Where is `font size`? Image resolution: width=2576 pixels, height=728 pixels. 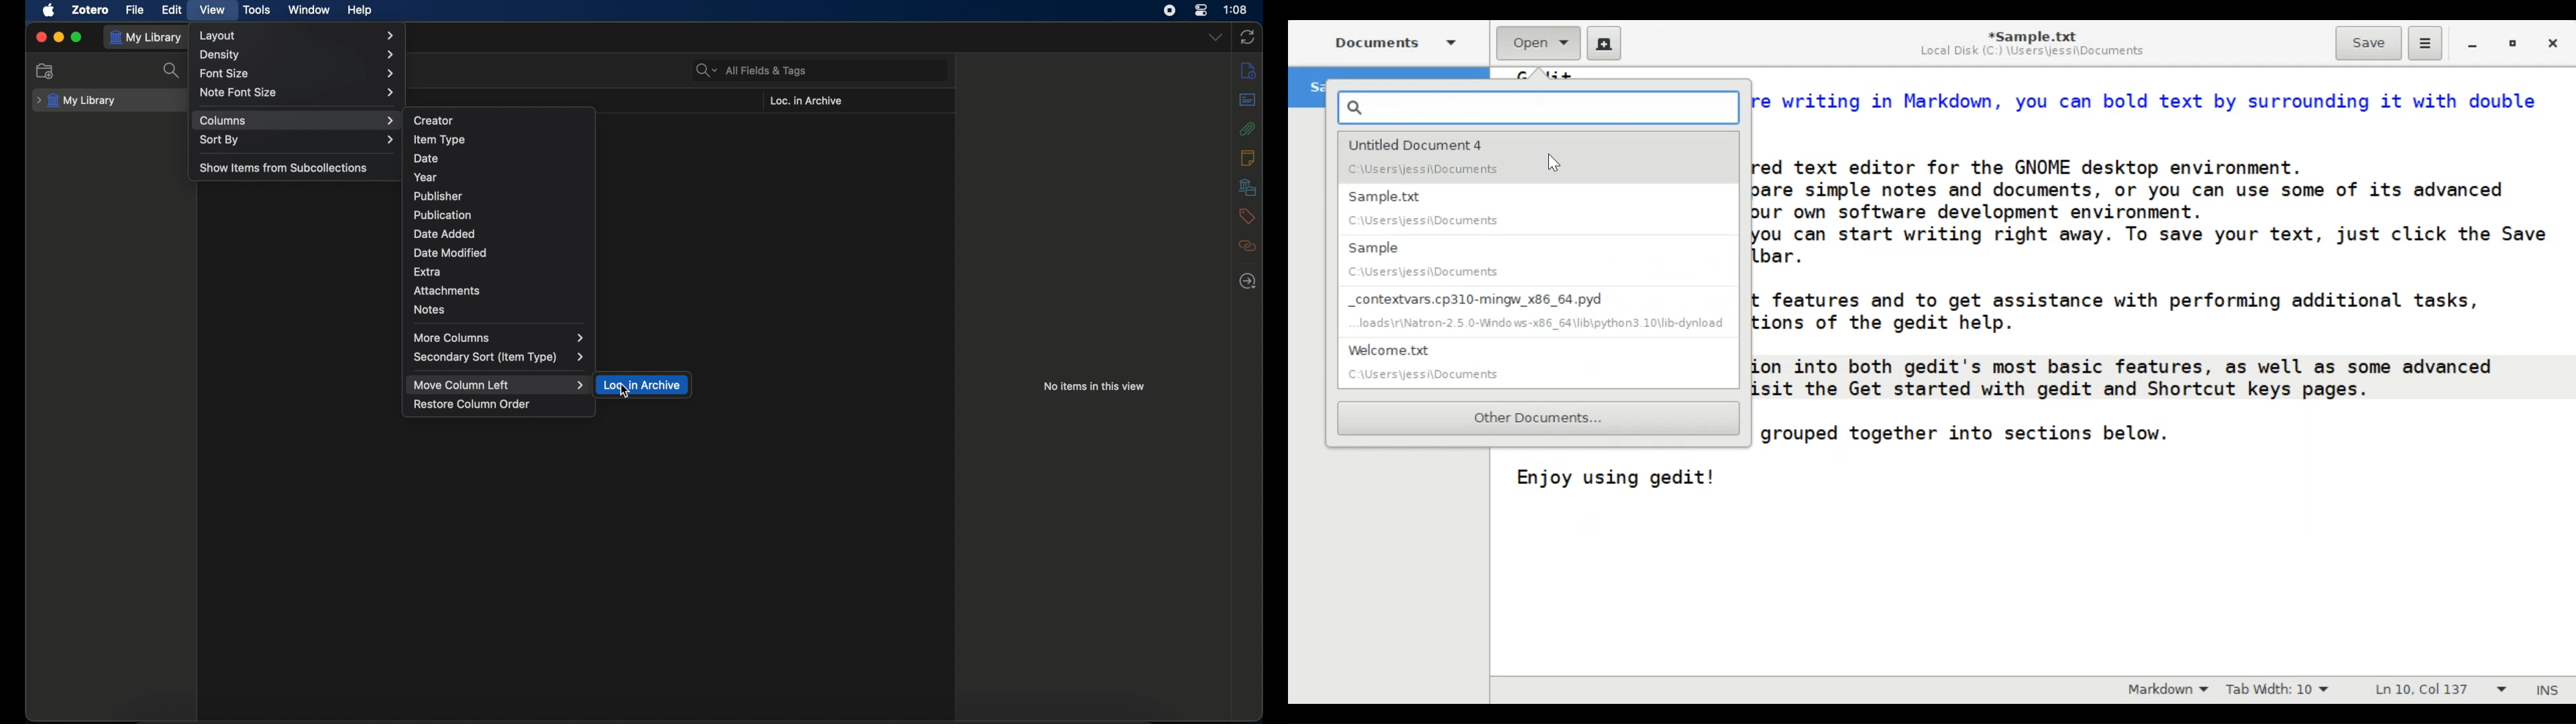
font size is located at coordinates (298, 74).